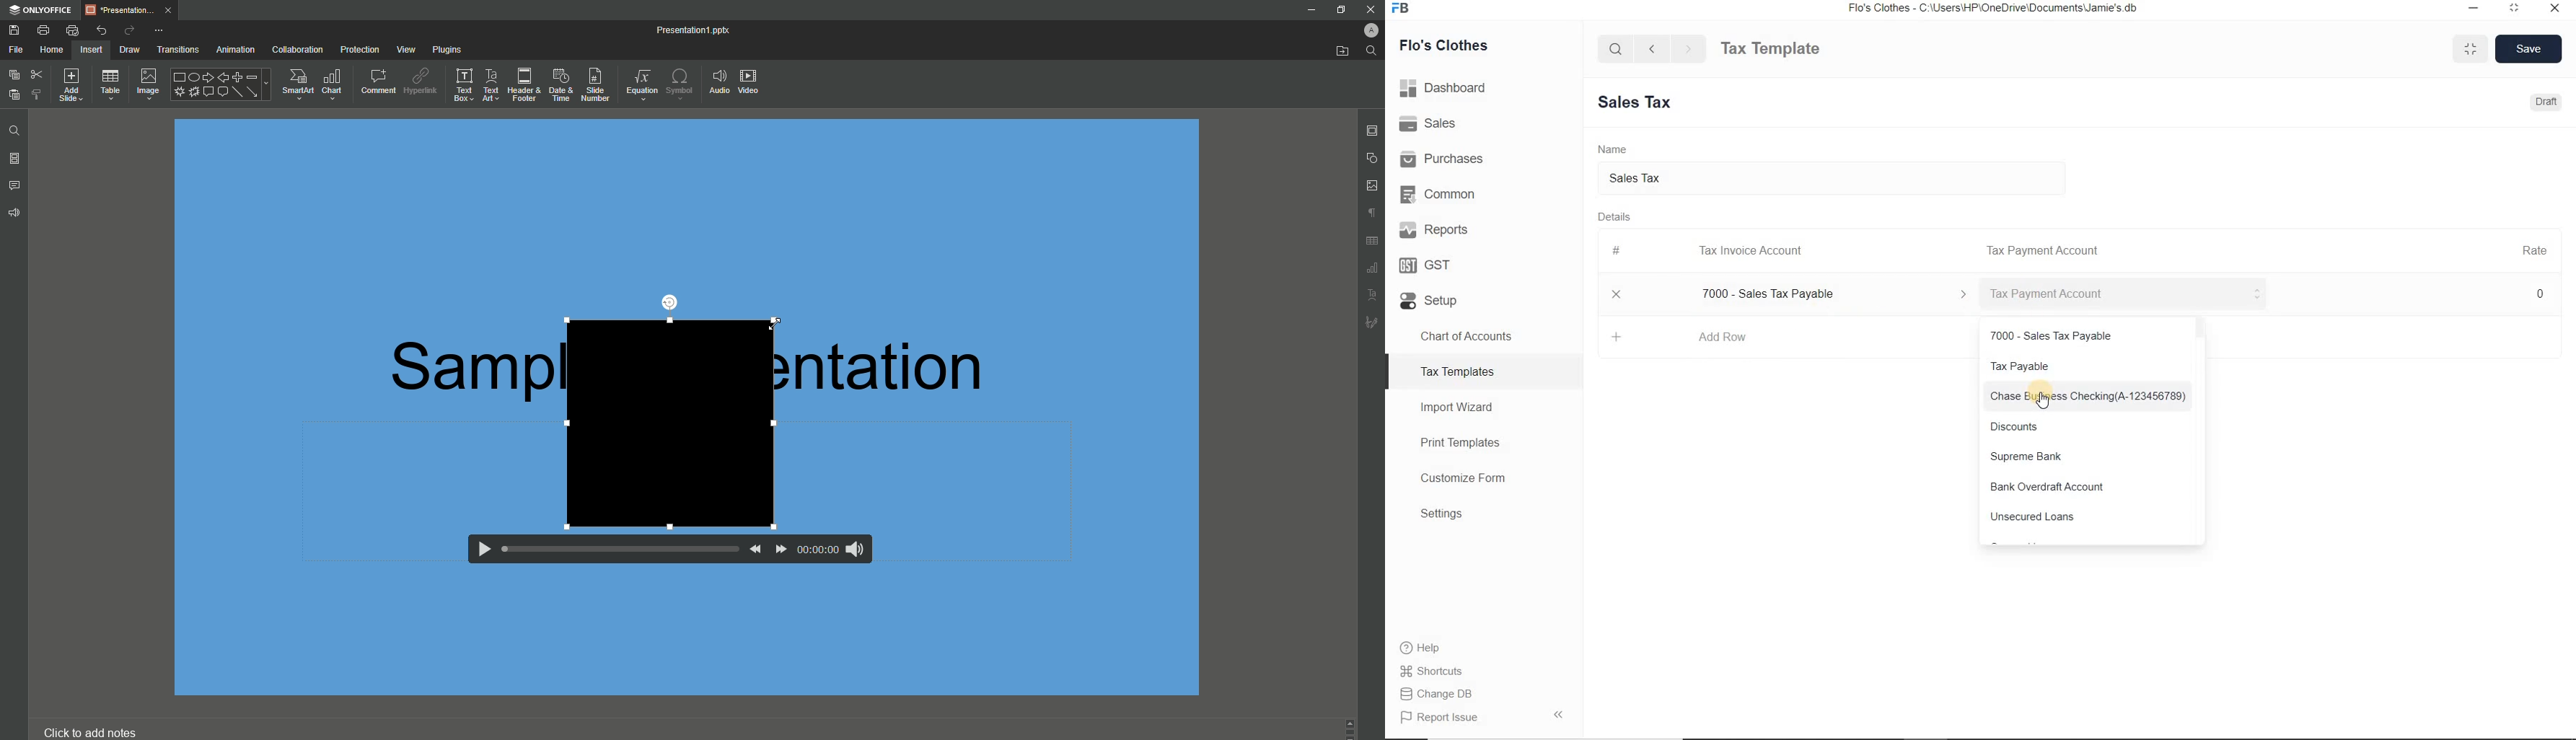 This screenshot has width=2576, height=756. What do you see at coordinates (1484, 298) in the screenshot?
I see `Setup` at bounding box center [1484, 298].